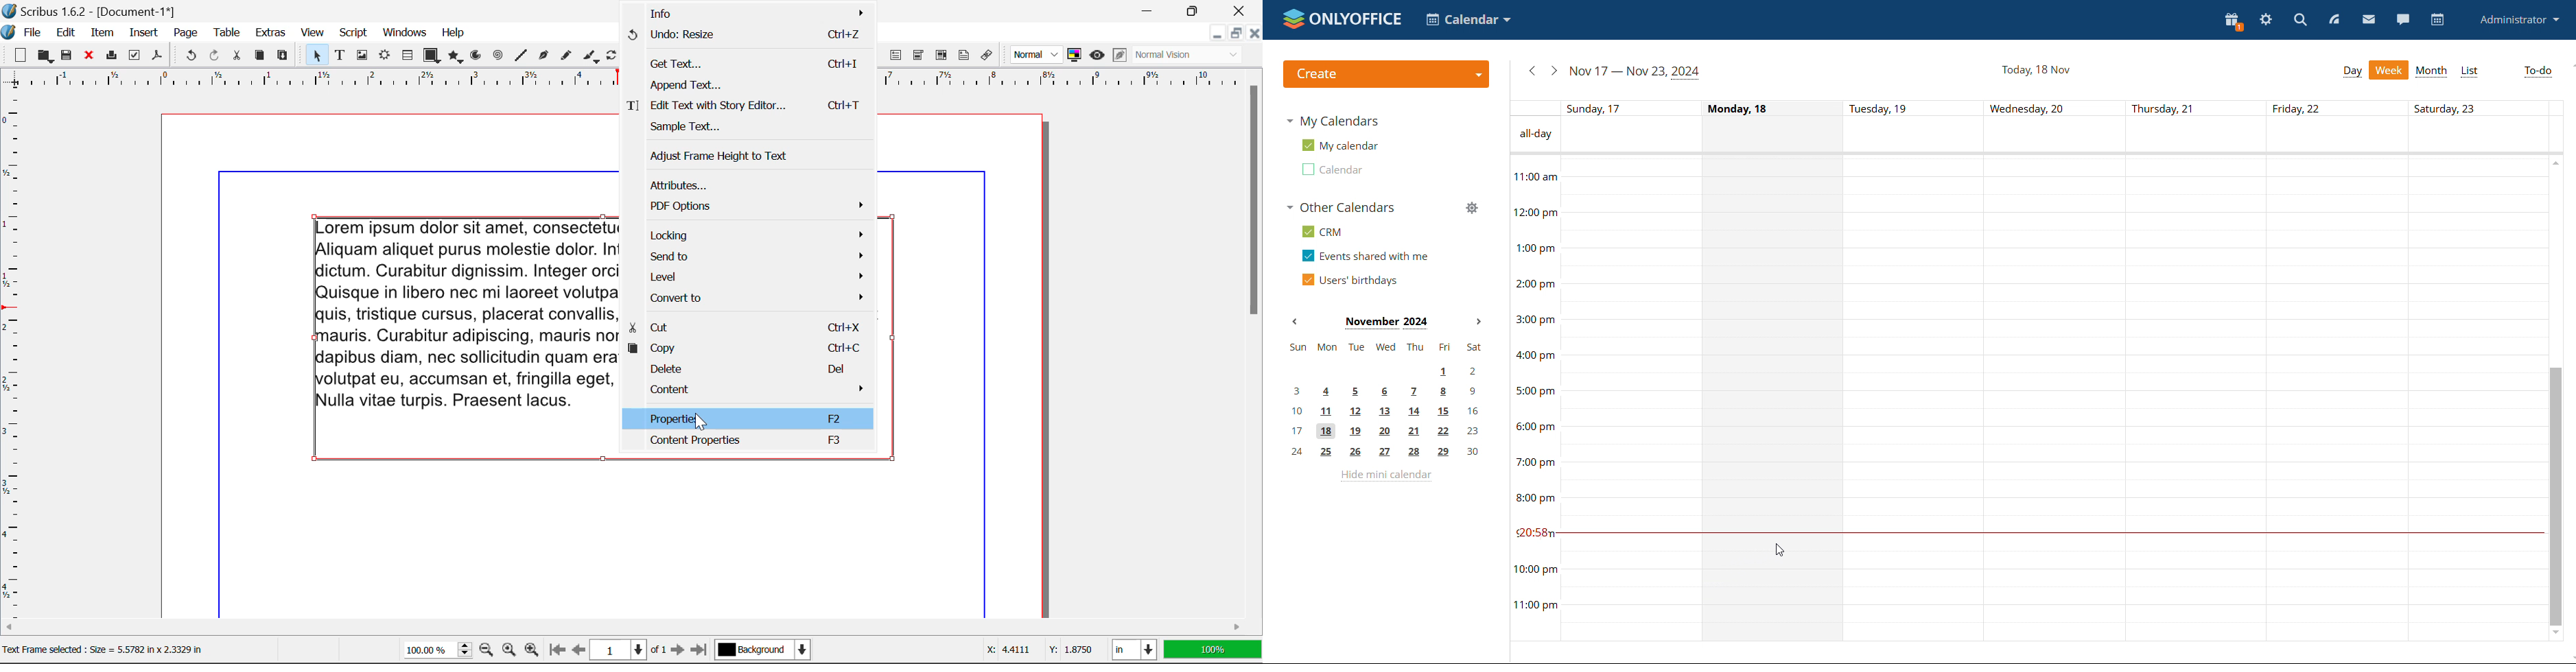 This screenshot has height=672, width=2576. I want to click on Page, so click(185, 34).